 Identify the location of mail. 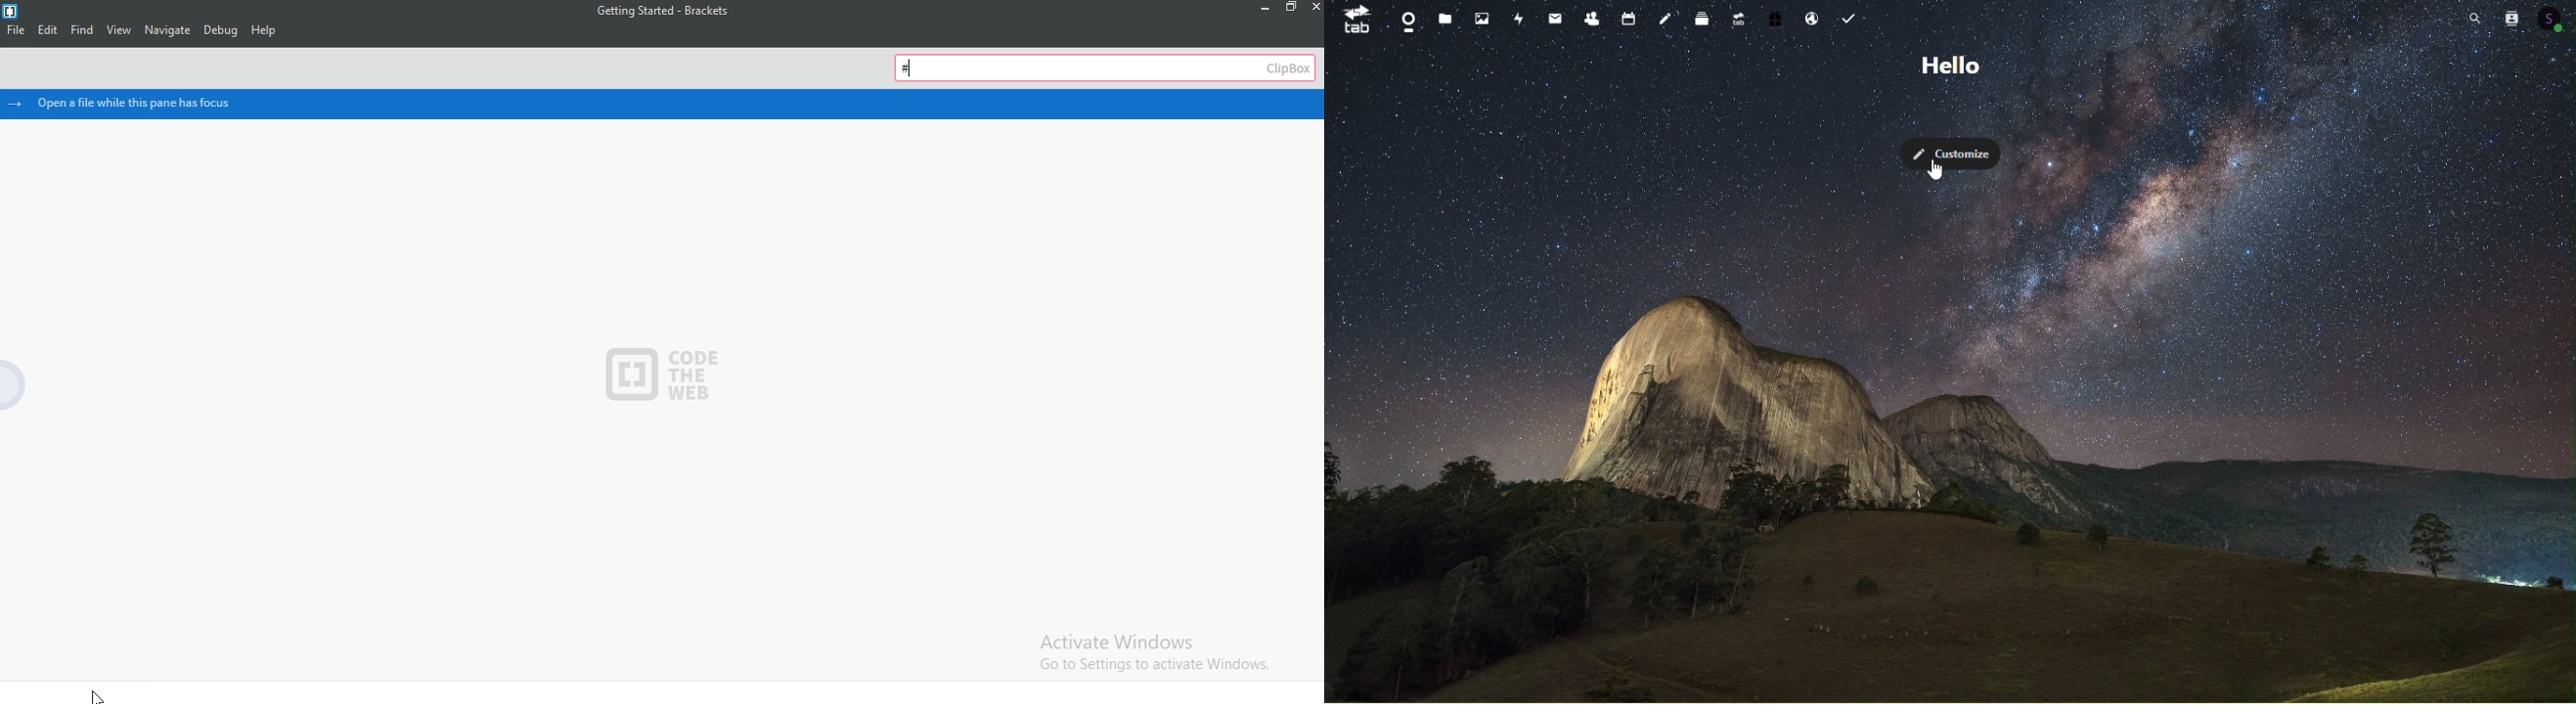
(1554, 18).